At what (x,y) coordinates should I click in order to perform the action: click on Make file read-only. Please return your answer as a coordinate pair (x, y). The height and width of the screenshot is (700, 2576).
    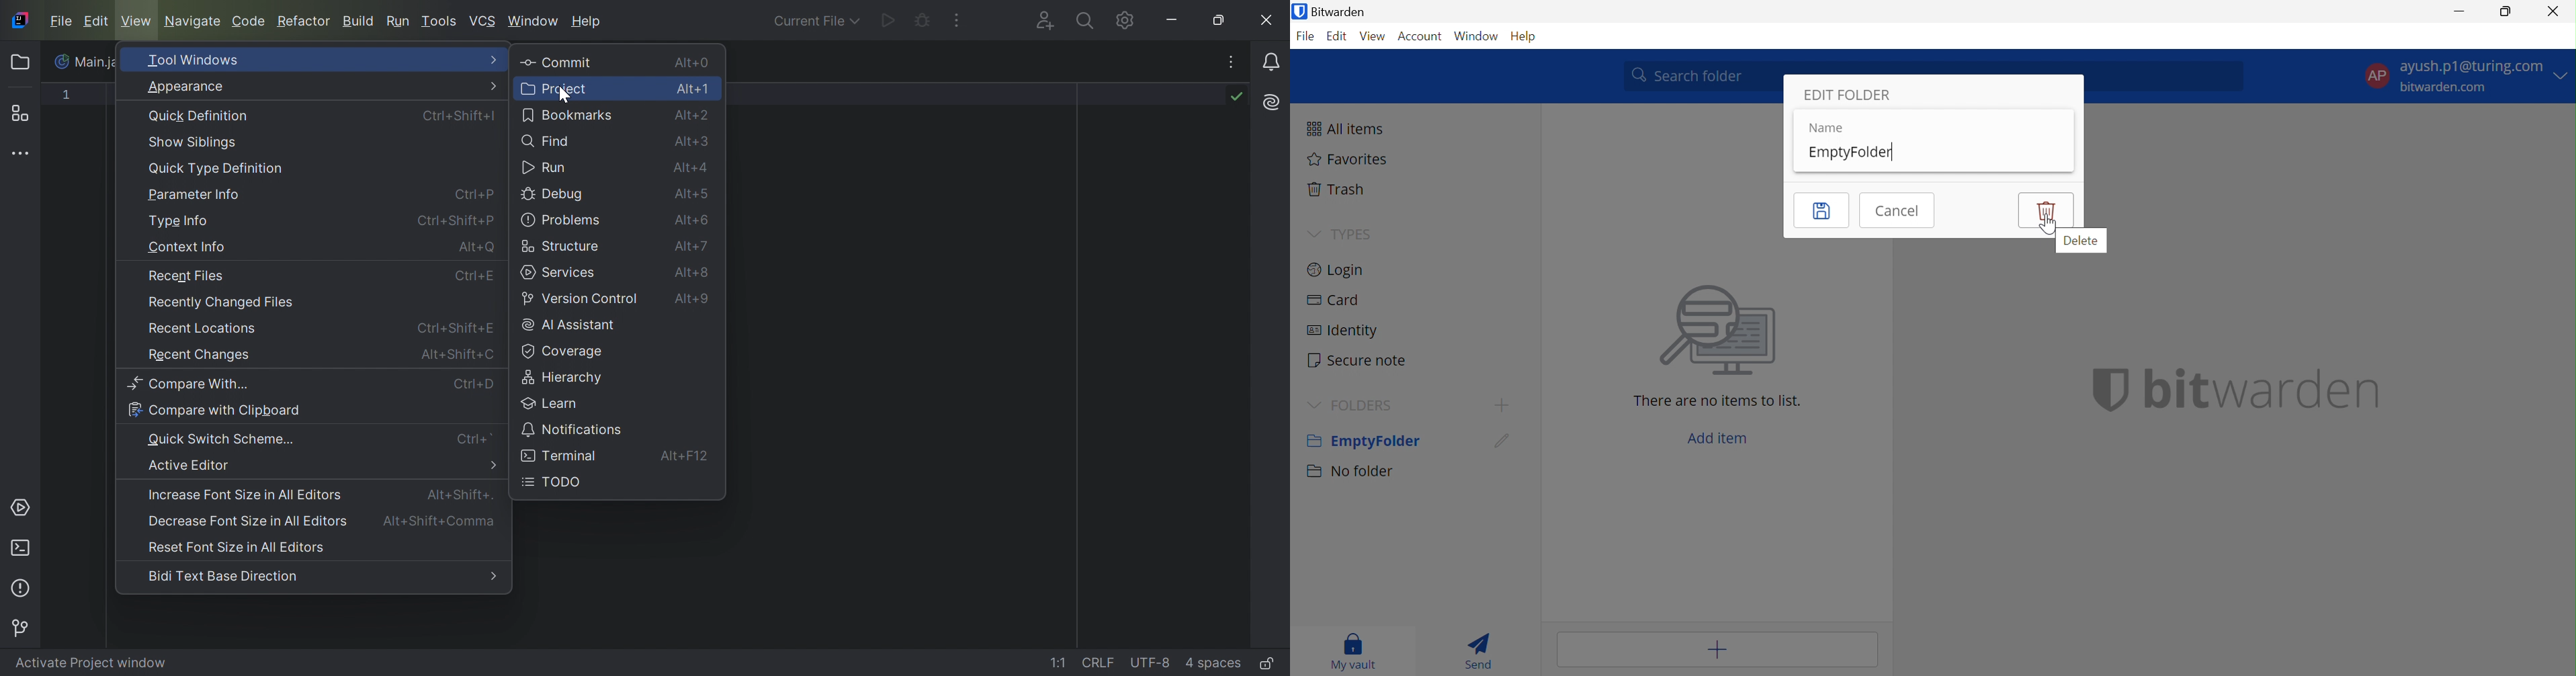
    Looking at the image, I should click on (1266, 665).